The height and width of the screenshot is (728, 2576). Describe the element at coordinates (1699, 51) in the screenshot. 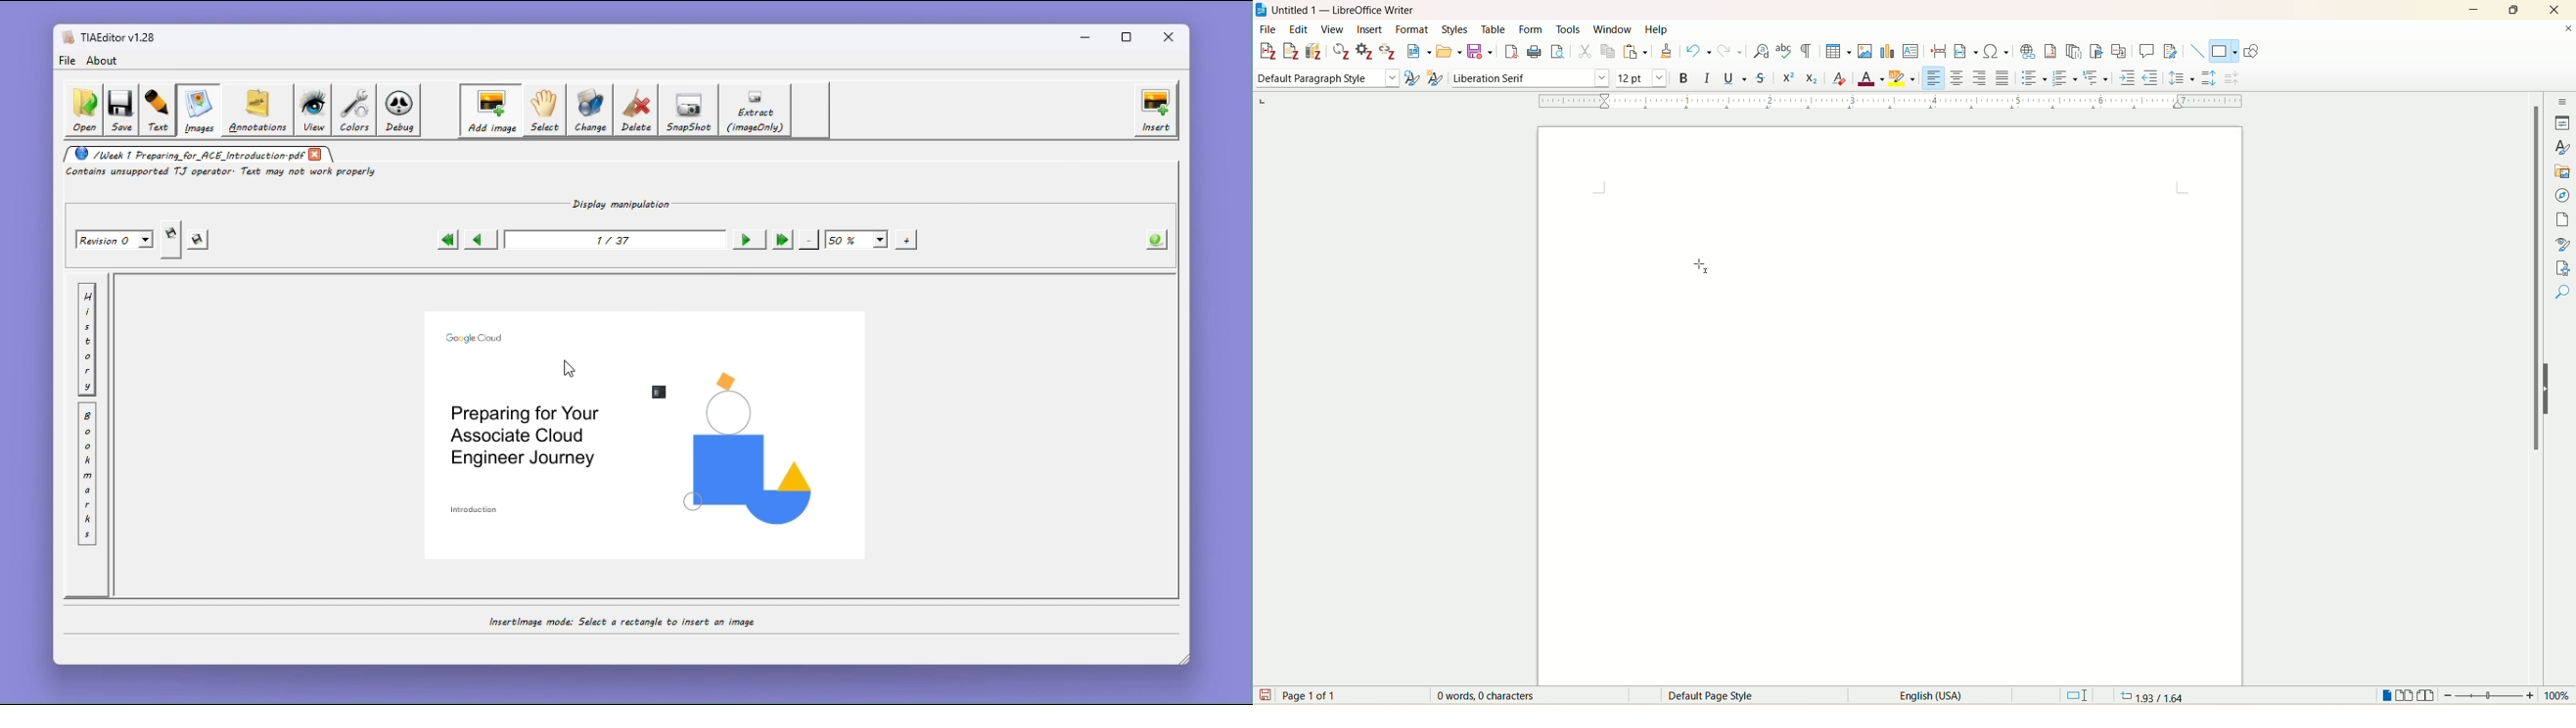

I see `undo` at that location.